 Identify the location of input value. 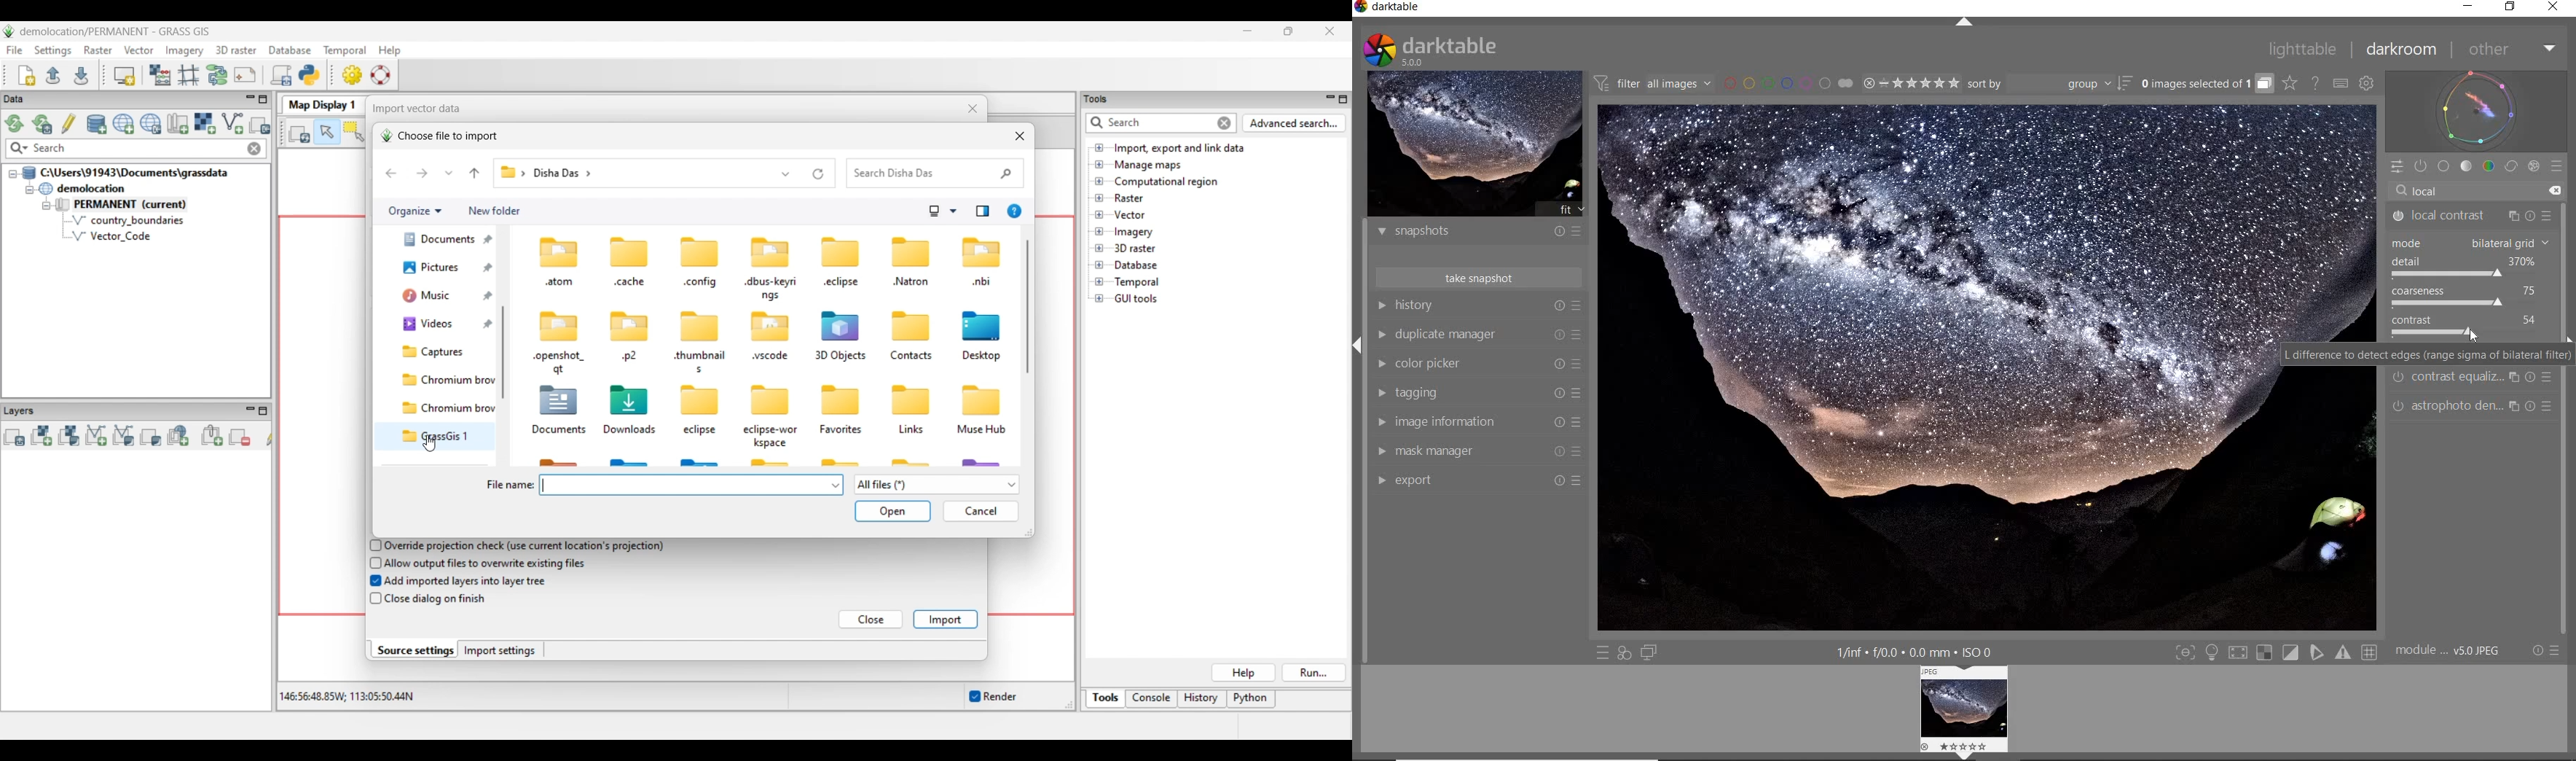
(2477, 189).